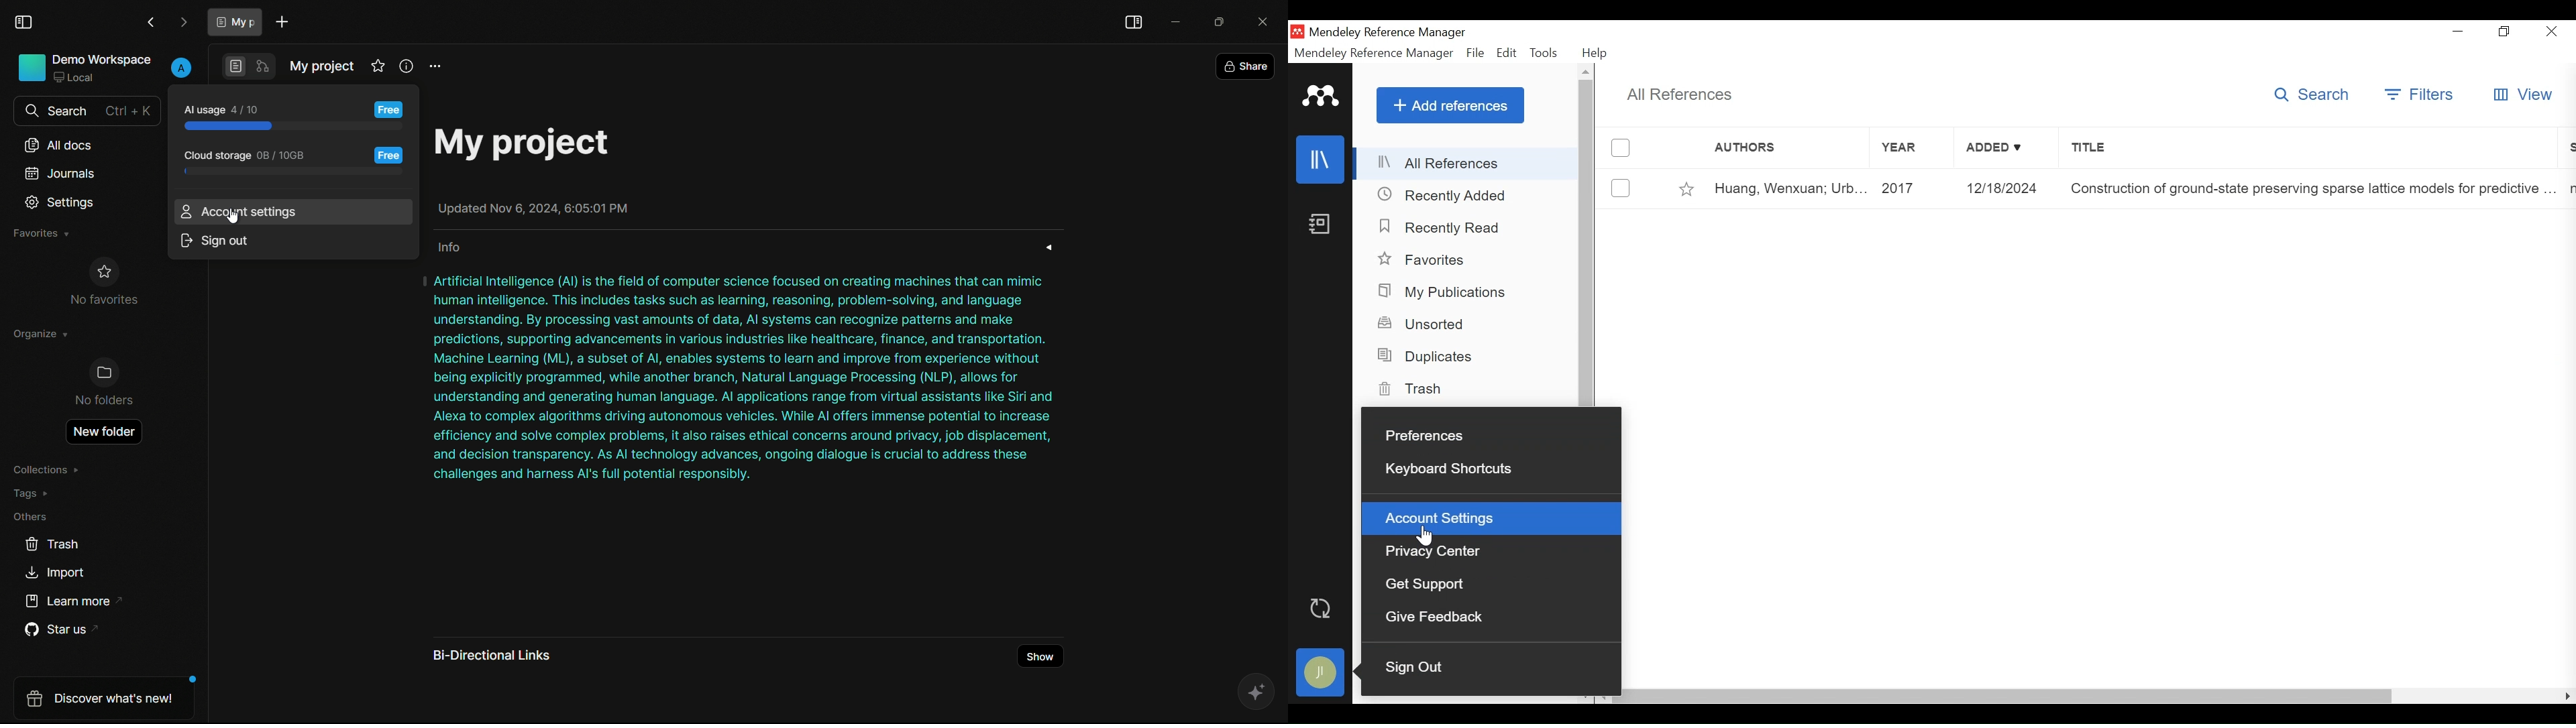 This screenshot has height=728, width=2576. I want to click on Privacy Center, so click(1490, 551).